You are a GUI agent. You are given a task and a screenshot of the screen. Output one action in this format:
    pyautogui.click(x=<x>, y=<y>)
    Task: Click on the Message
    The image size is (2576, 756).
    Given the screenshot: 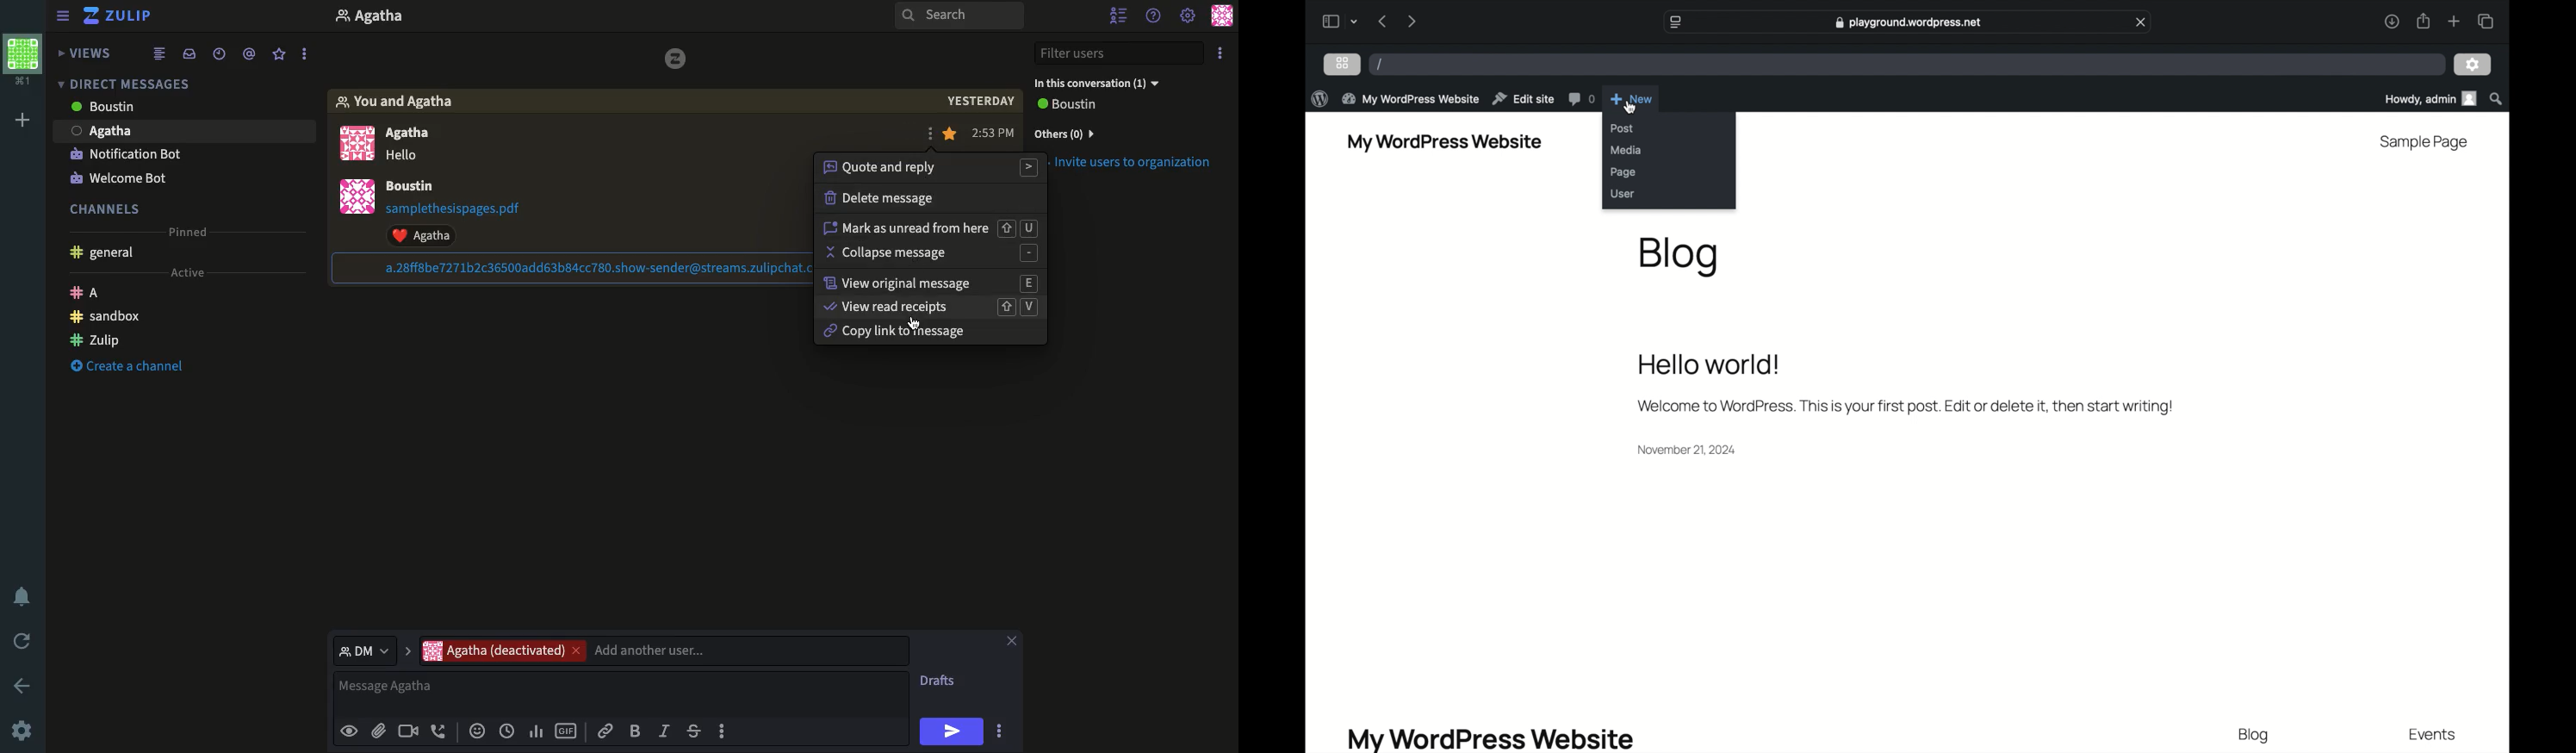 What is the action you would take?
    pyautogui.click(x=624, y=694)
    